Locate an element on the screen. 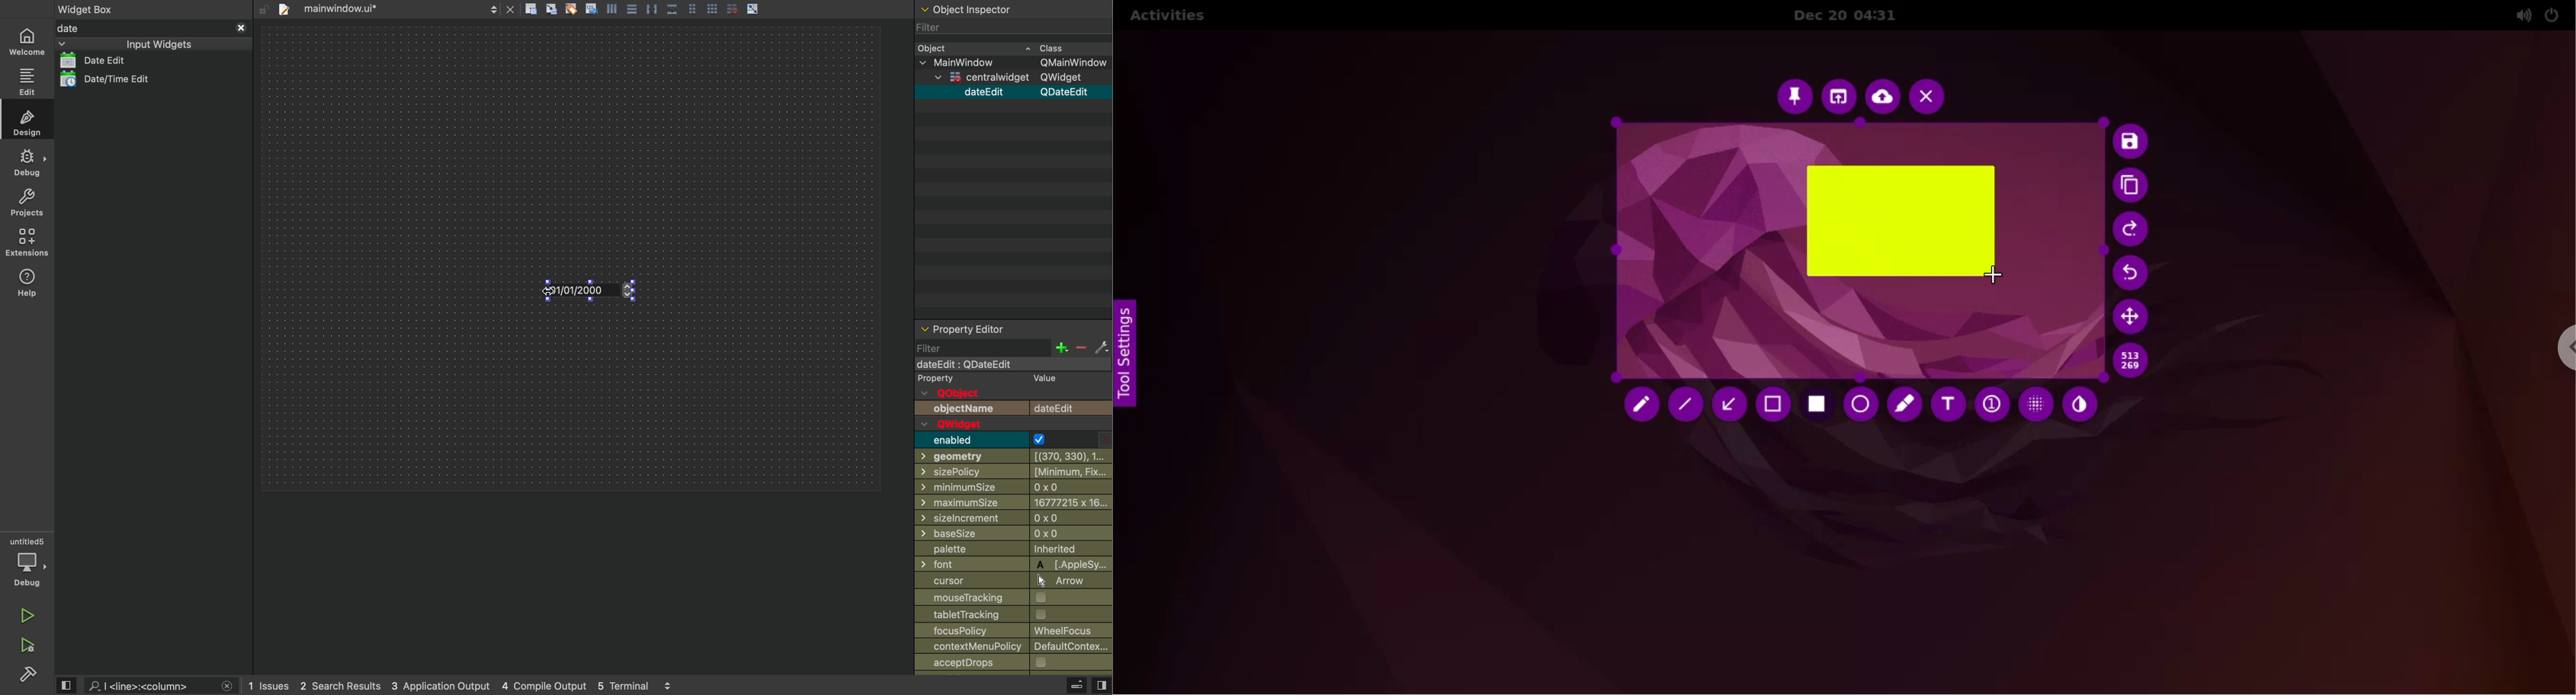 This screenshot has width=2576, height=700. sizepolicy is located at coordinates (1010, 473).